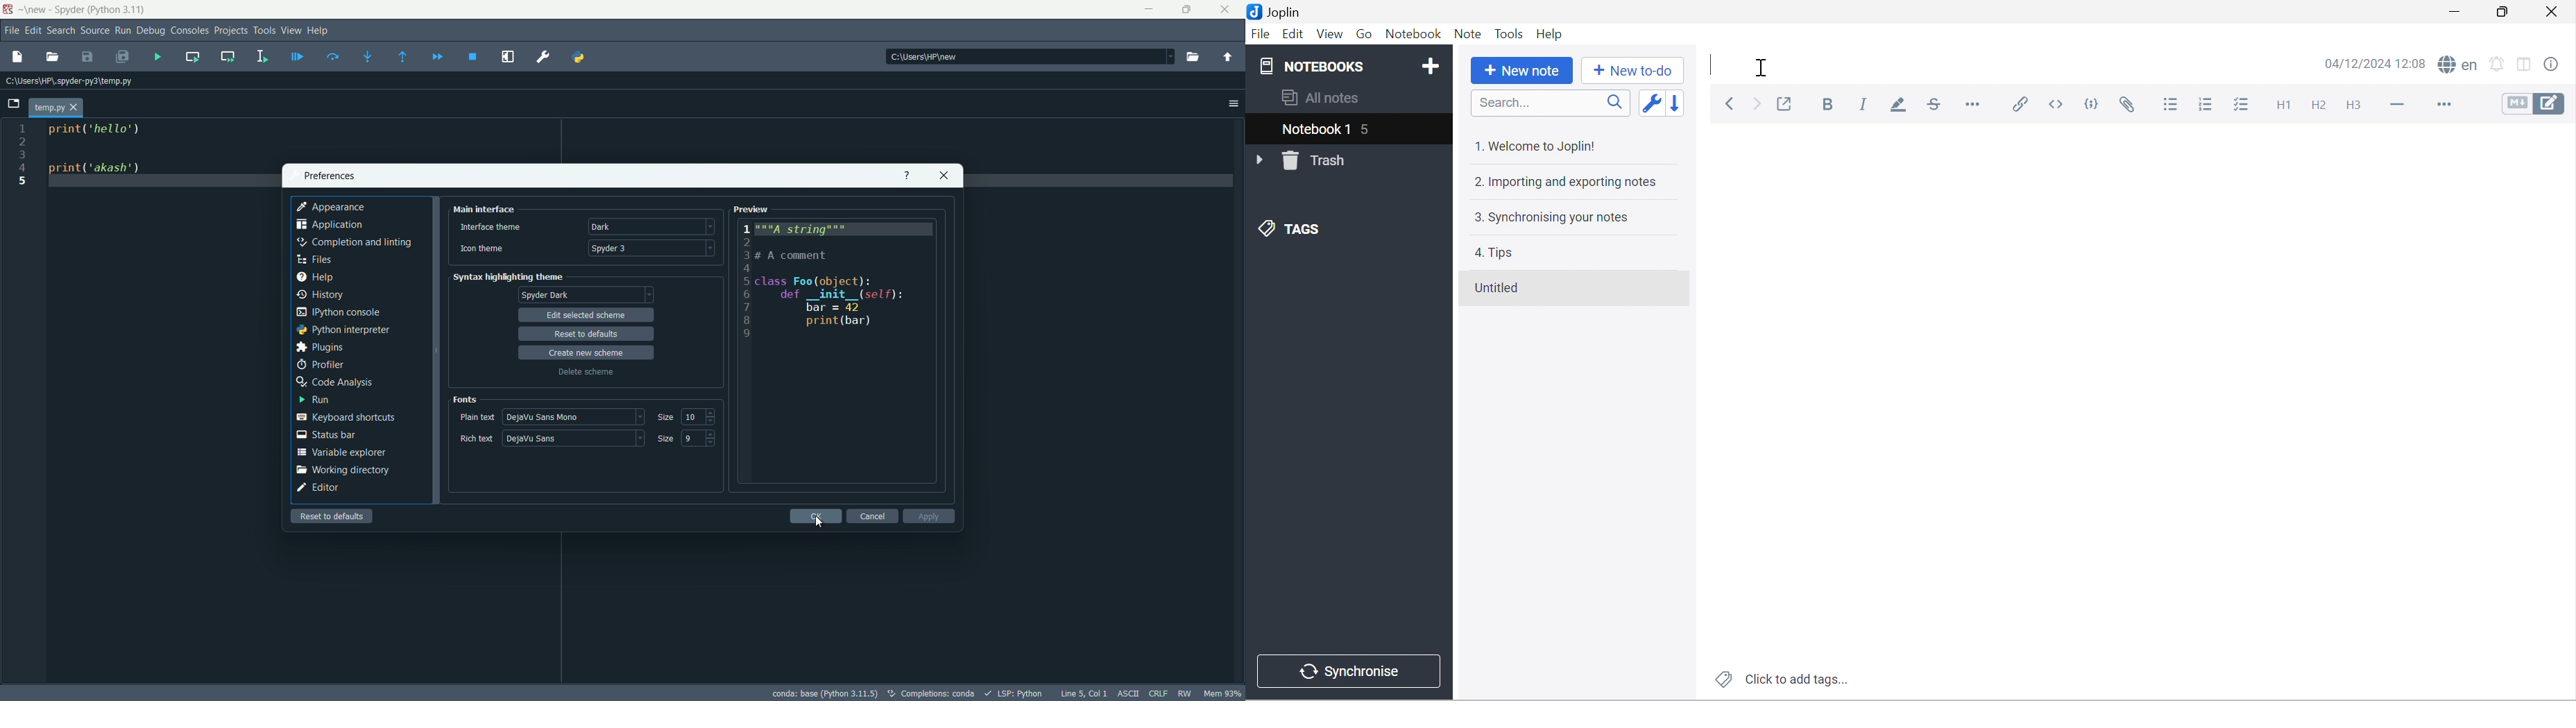 Image resolution: width=2576 pixels, height=728 pixels. Describe the element at coordinates (1187, 10) in the screenshot. I see `maximize` at that location.